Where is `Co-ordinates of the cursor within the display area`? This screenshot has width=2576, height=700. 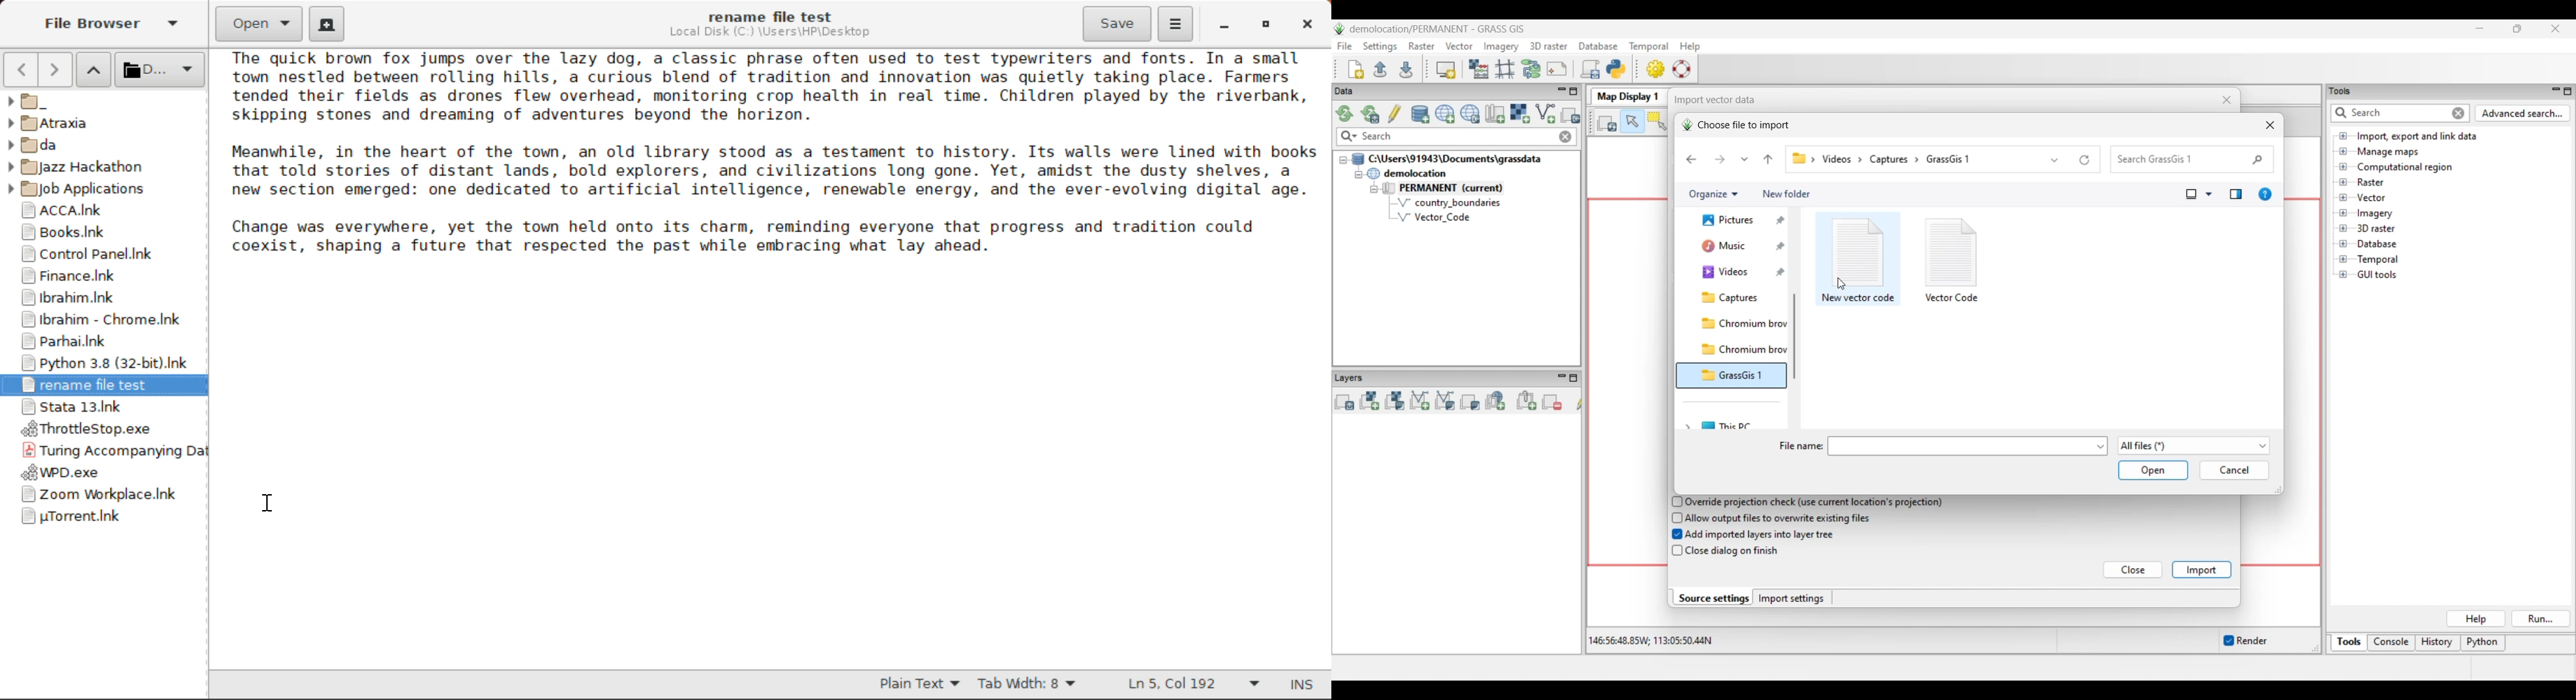
Co-ordinates of the cursor within the display area is located at coordinates (1648, 641).